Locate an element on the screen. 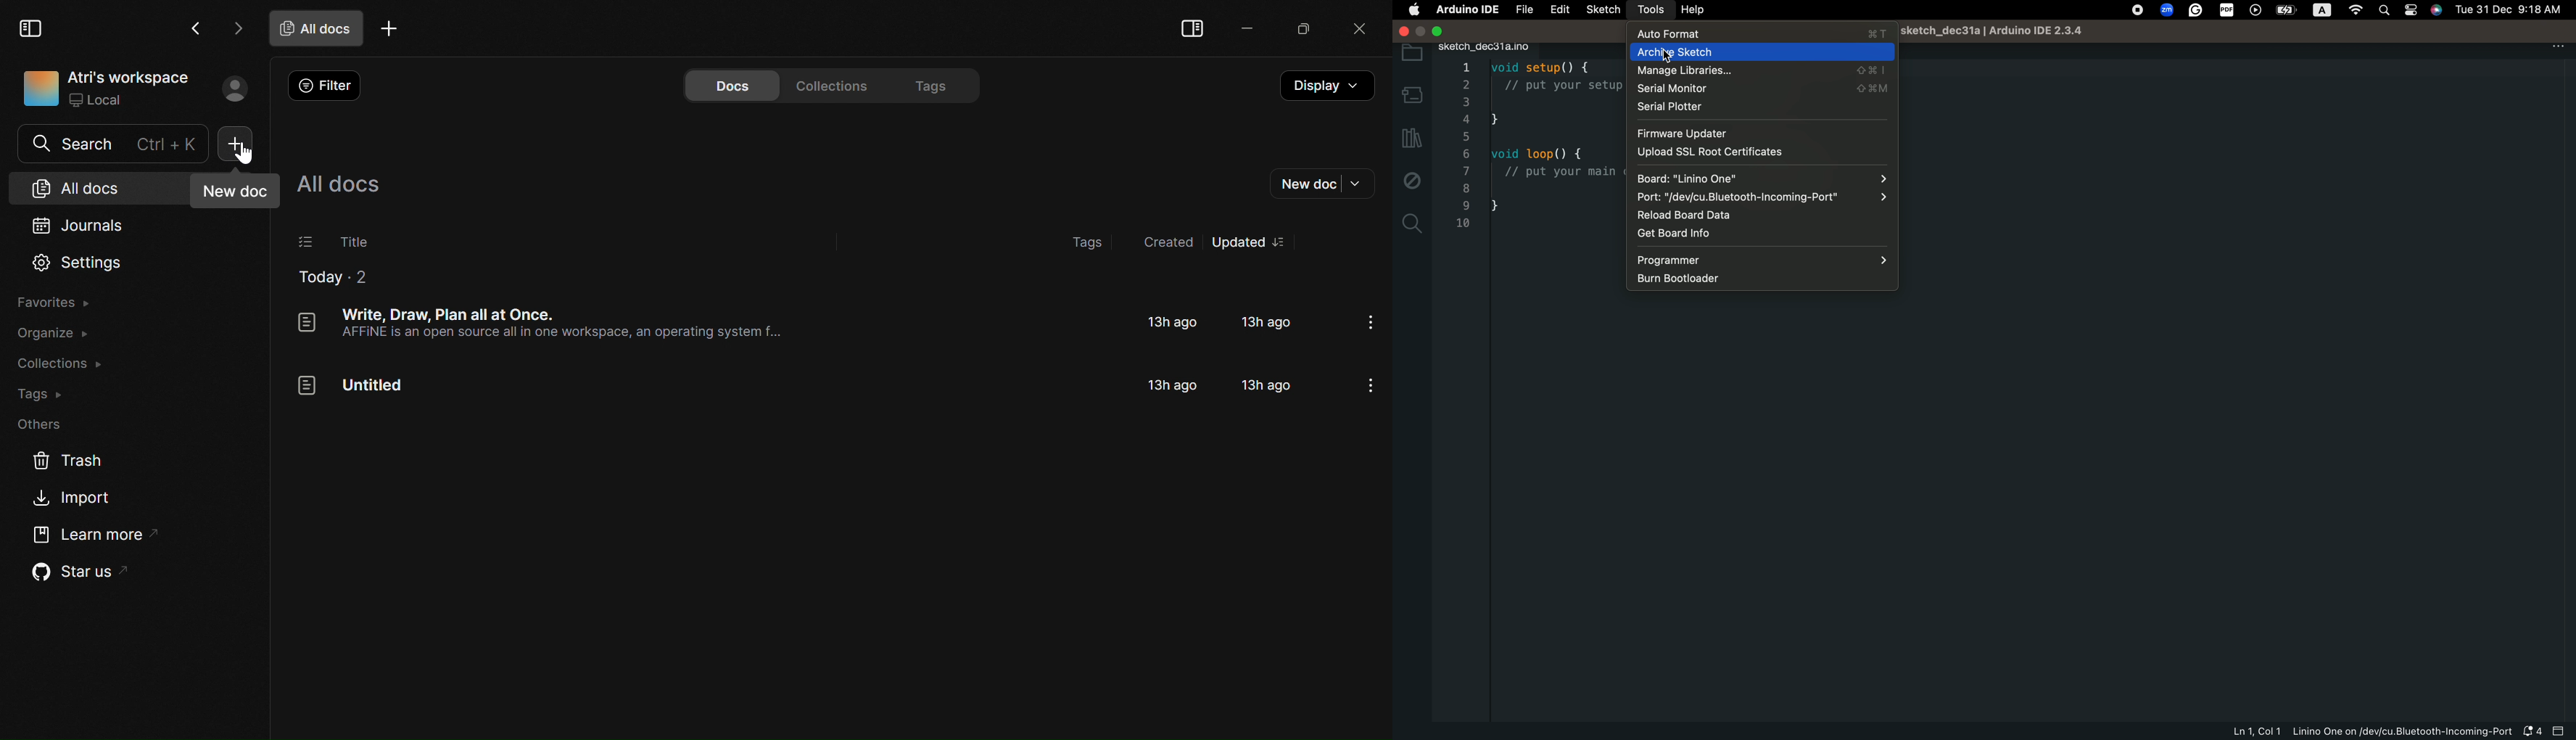  Tags is located at coordinates (40, 392).